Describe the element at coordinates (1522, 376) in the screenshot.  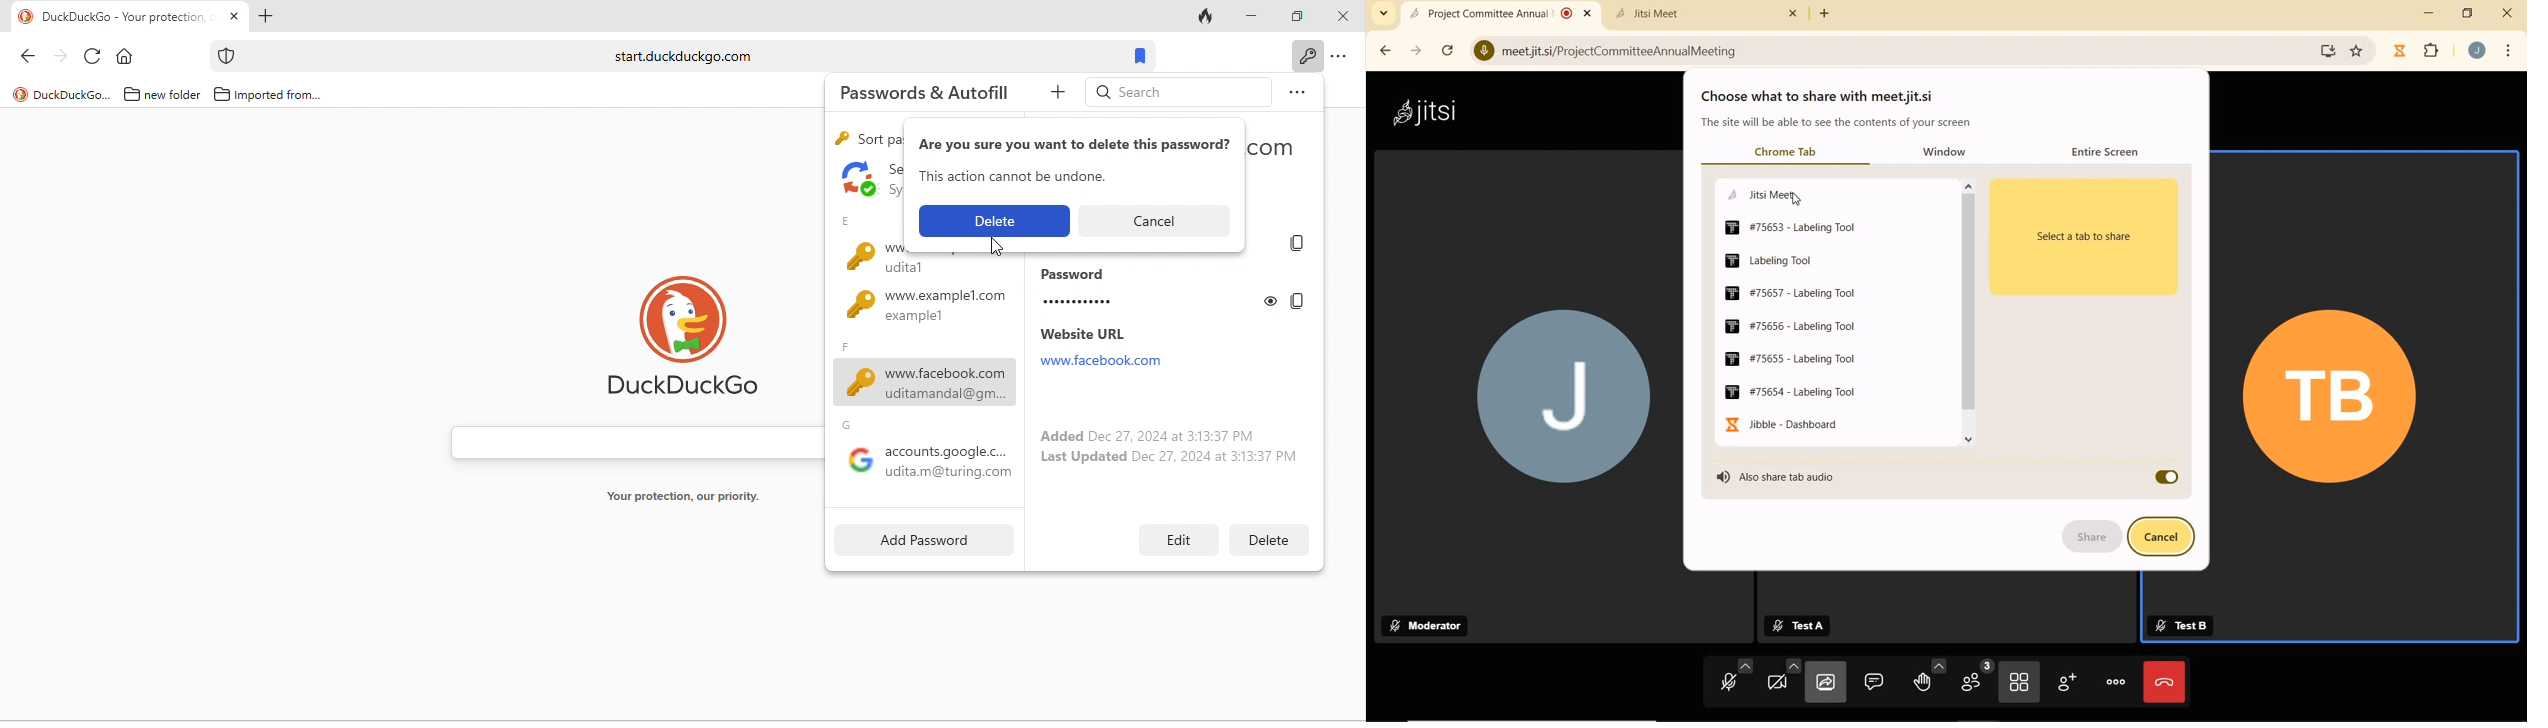
I see `J` at that location.